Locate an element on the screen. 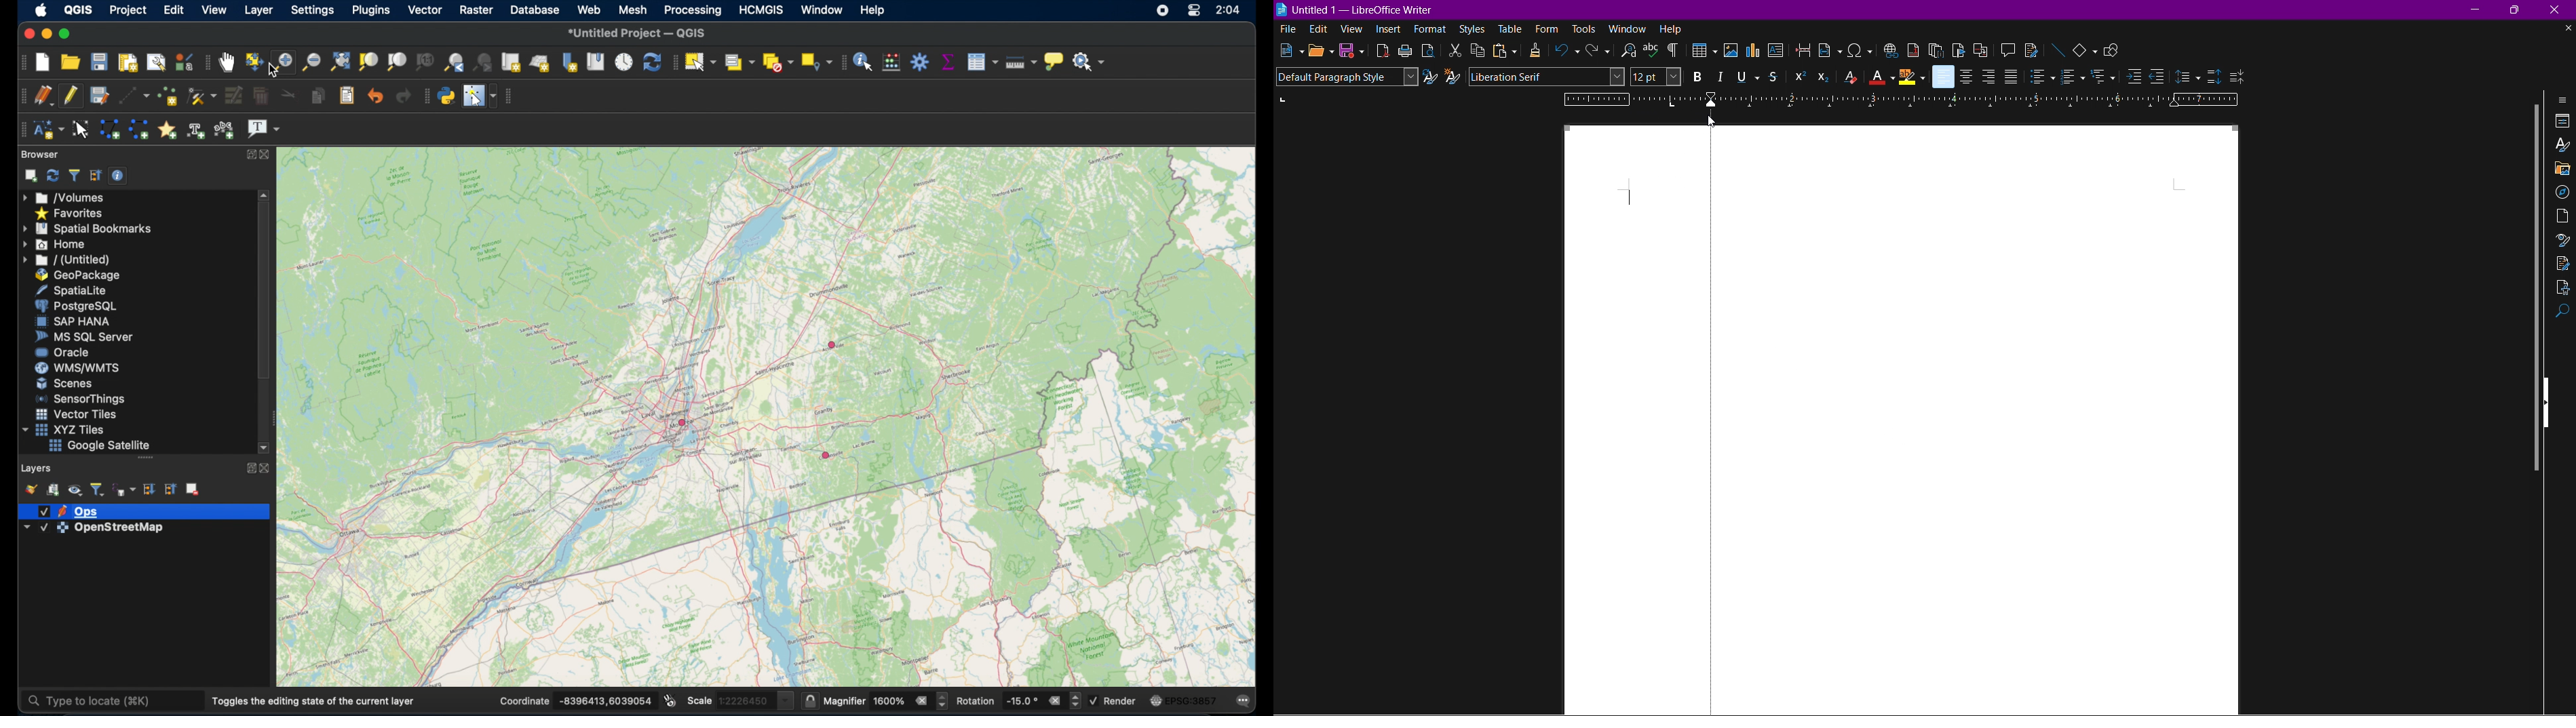  Align Left is located at coordinates (1942, 77).